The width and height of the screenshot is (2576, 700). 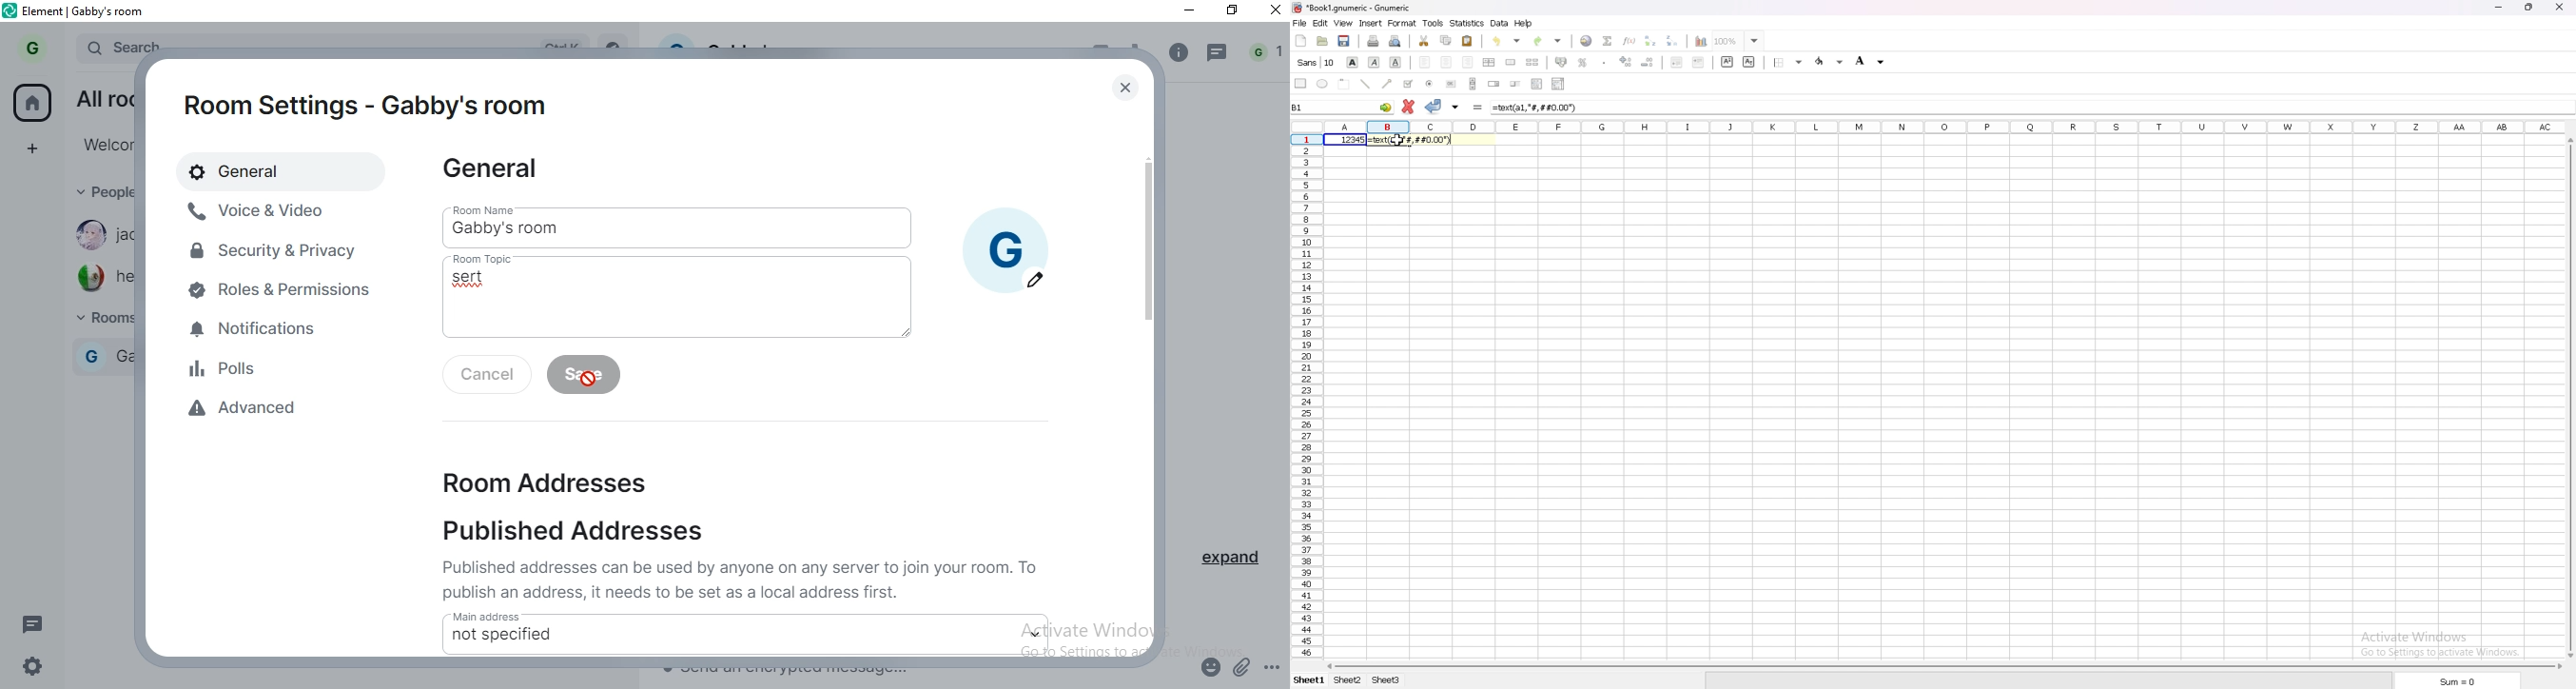 What do you see at coordinates (263, 210) in the screenshot?
I see `voive & video` at bounding box center [263, 210].